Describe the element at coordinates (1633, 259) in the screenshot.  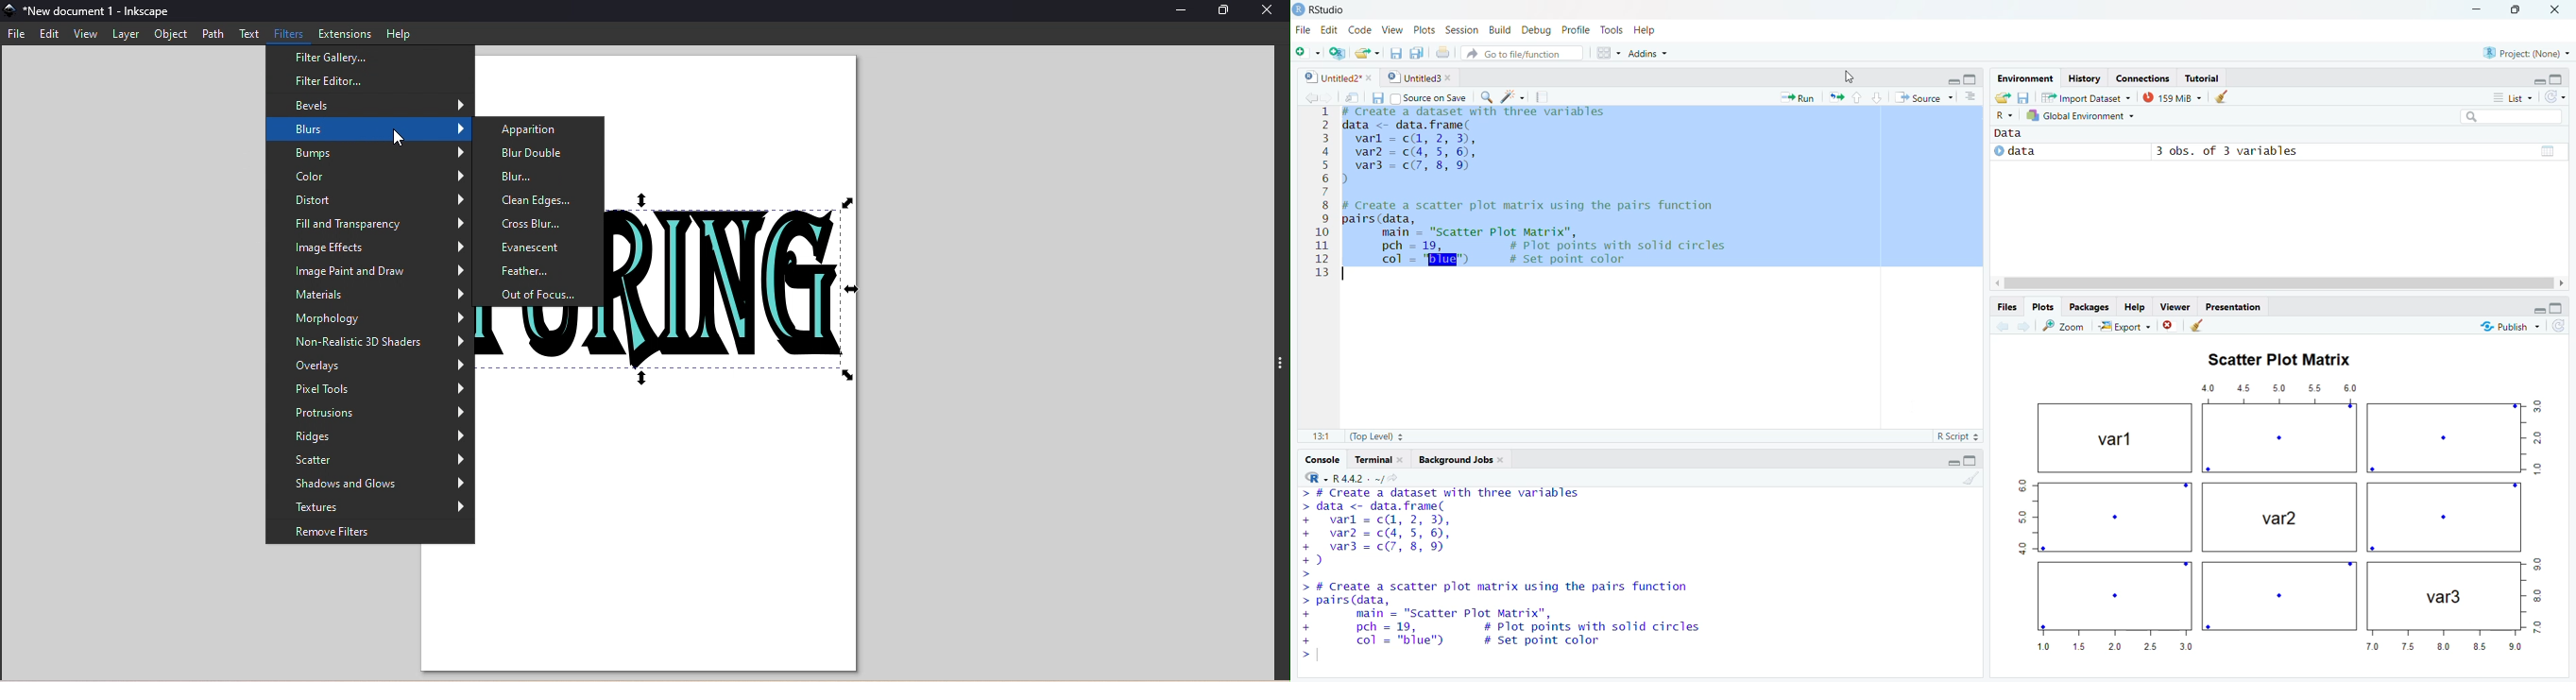
I see `2 data <- data.frame(

3 varl = cQ, 2, 3),

4 var2 = c(4, 5, 6),

5 var3 = c(7, 8, 9)

6 )

7

8 # Create a scatter plot matrix using the pairs function
9 pairs(data,

10 main = "Scatter Plot Matrix",

11 pch = 19, # Plot points with solid circles
12 col = 'BIEE" # Set point color

13 |` at that location.